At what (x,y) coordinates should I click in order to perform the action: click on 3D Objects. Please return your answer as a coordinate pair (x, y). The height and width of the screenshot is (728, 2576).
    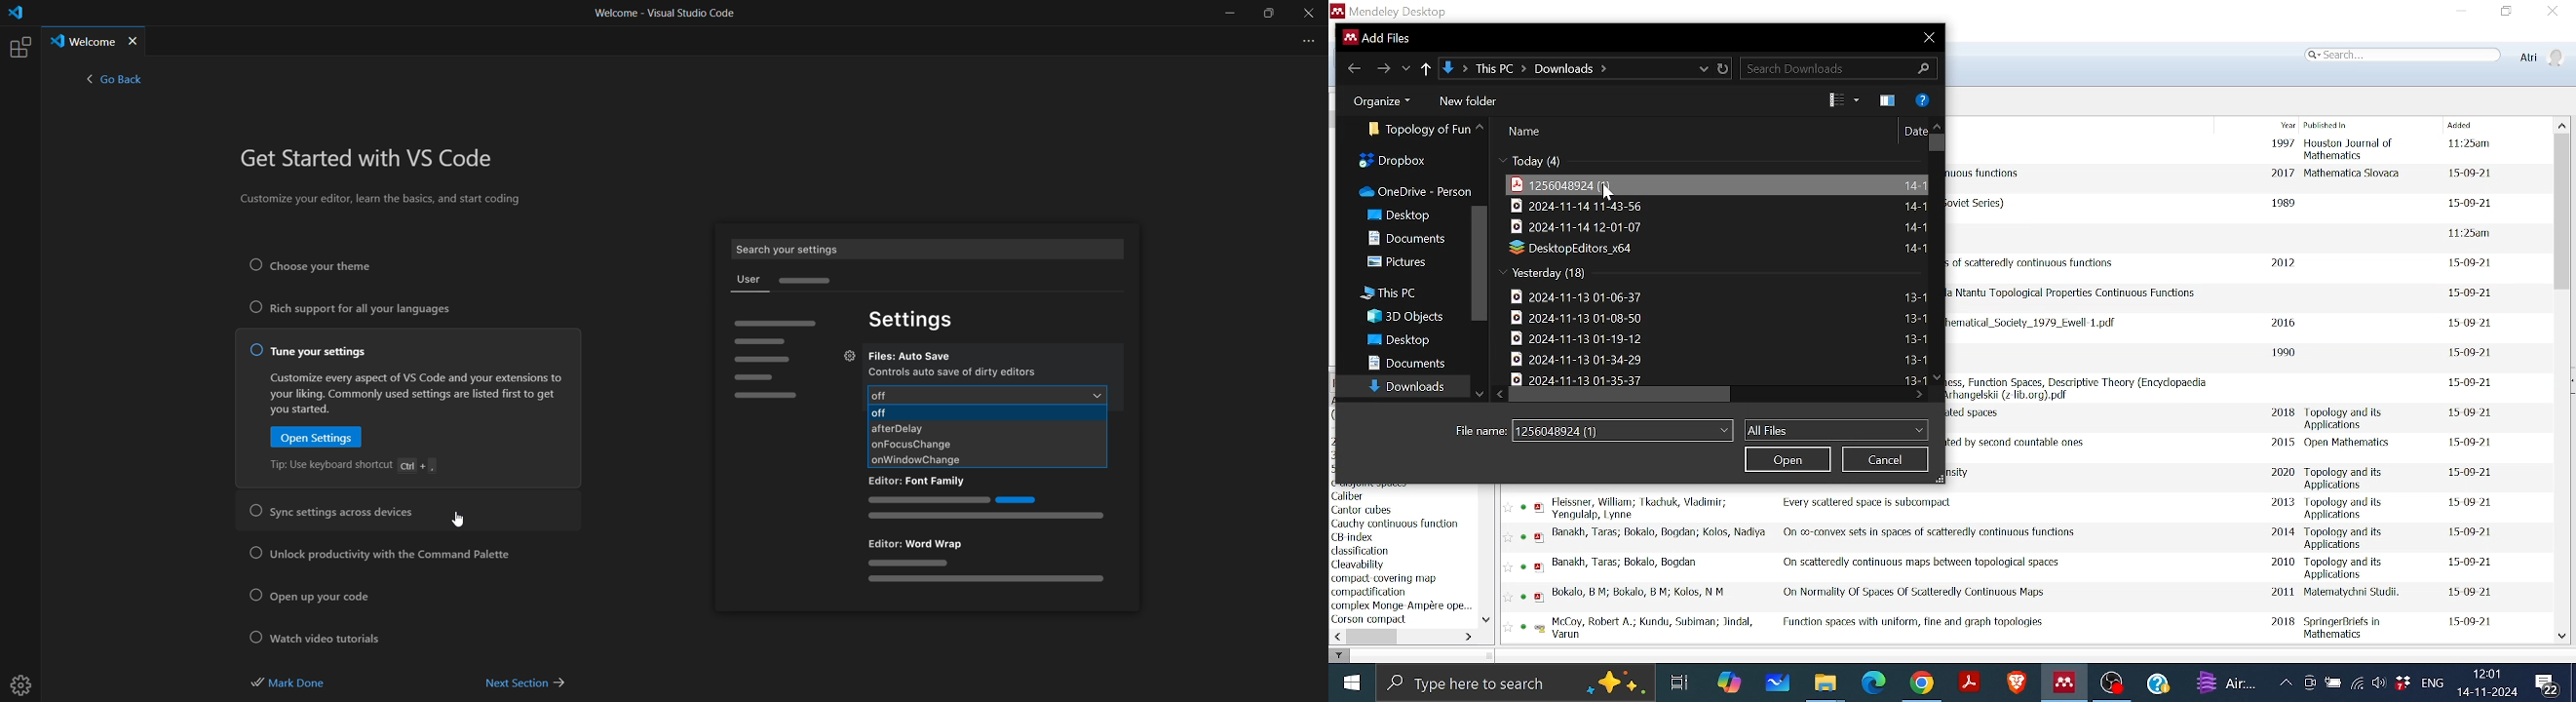
    Looking at the image, I should click on (1406, 317).